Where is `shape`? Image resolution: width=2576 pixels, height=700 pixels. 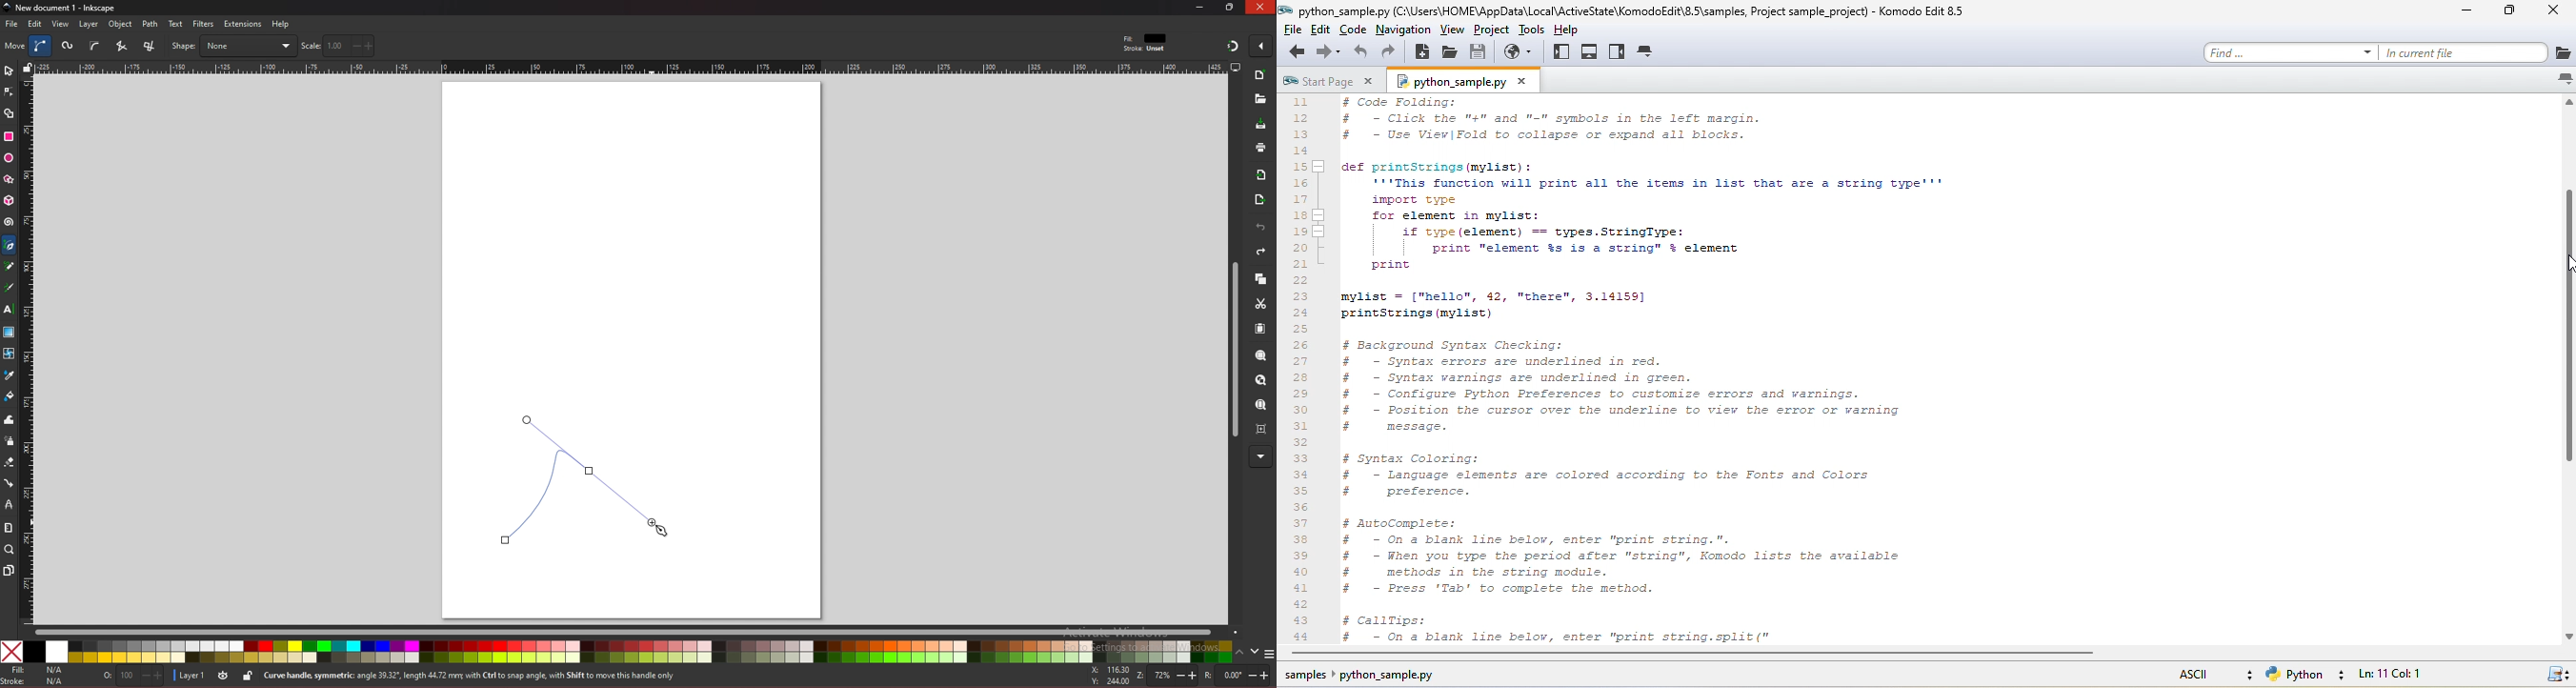 shape is located at coordinates (233, 46).